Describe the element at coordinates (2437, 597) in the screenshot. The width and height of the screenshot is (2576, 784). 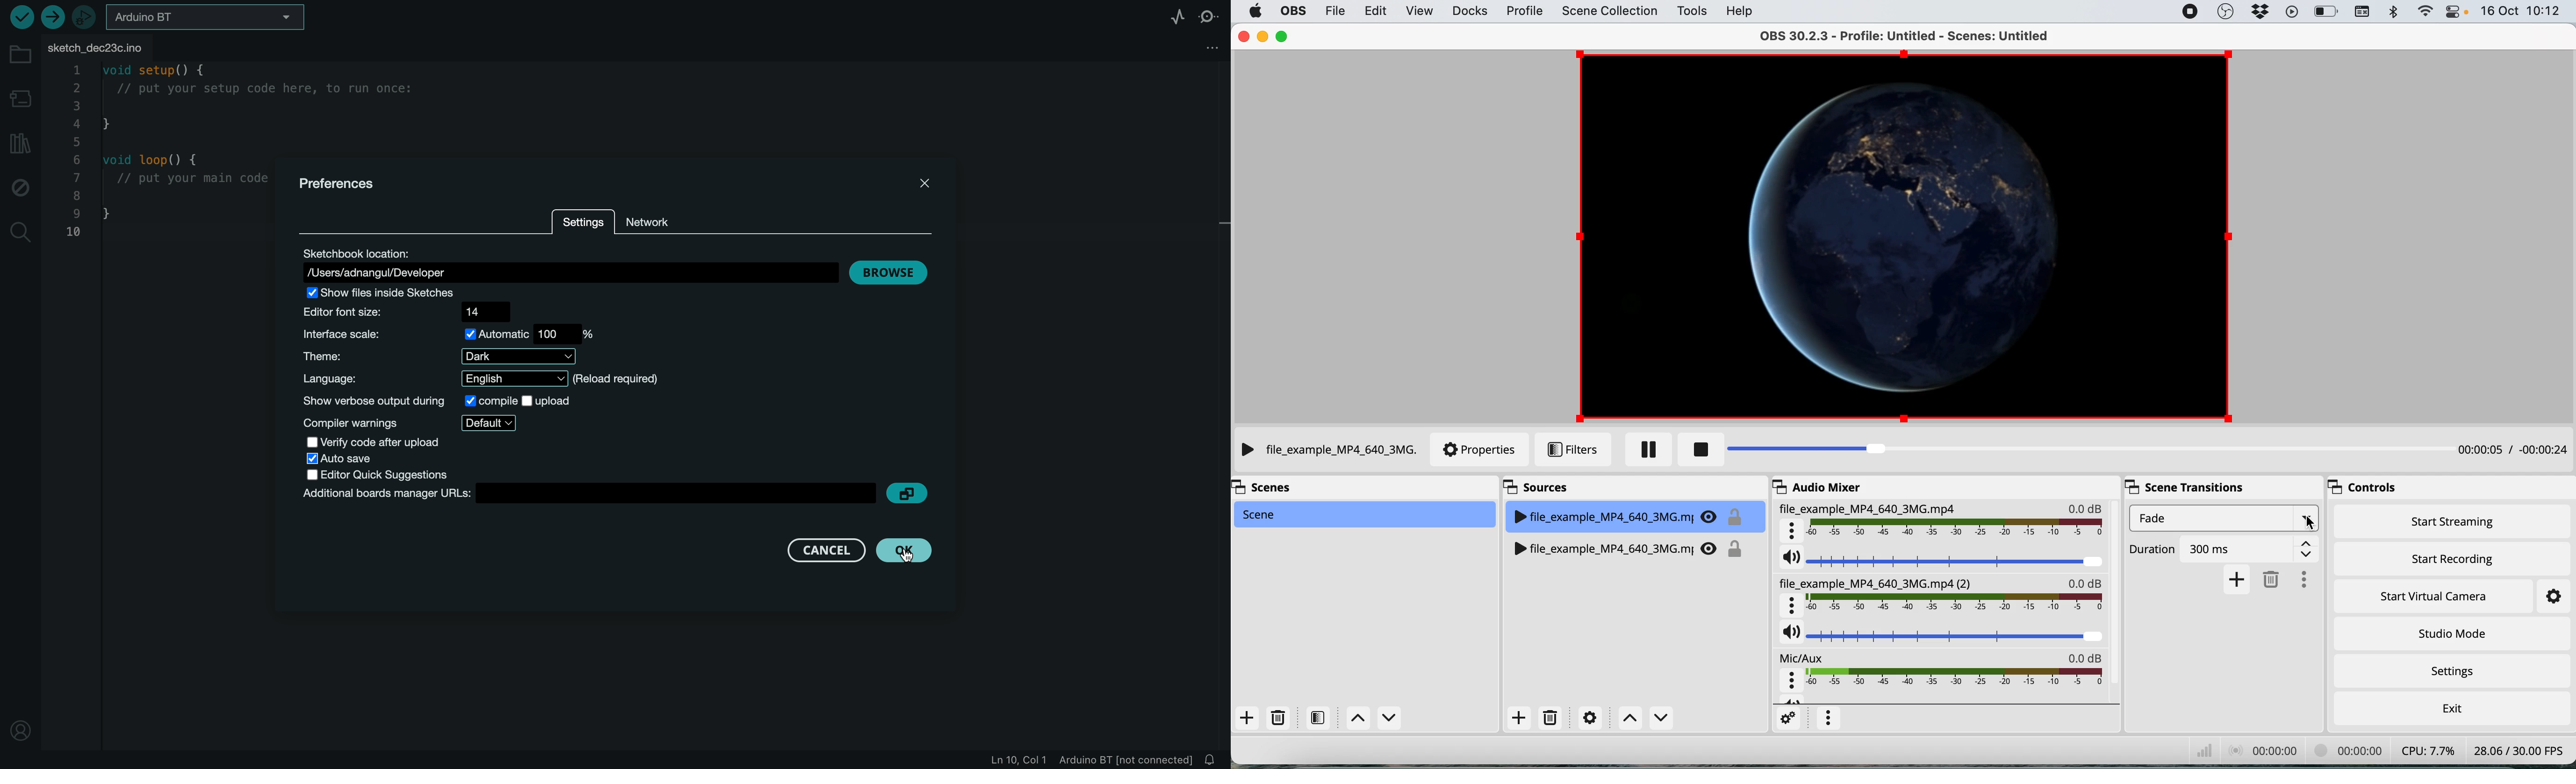
I see `start virtual camera` at that location.